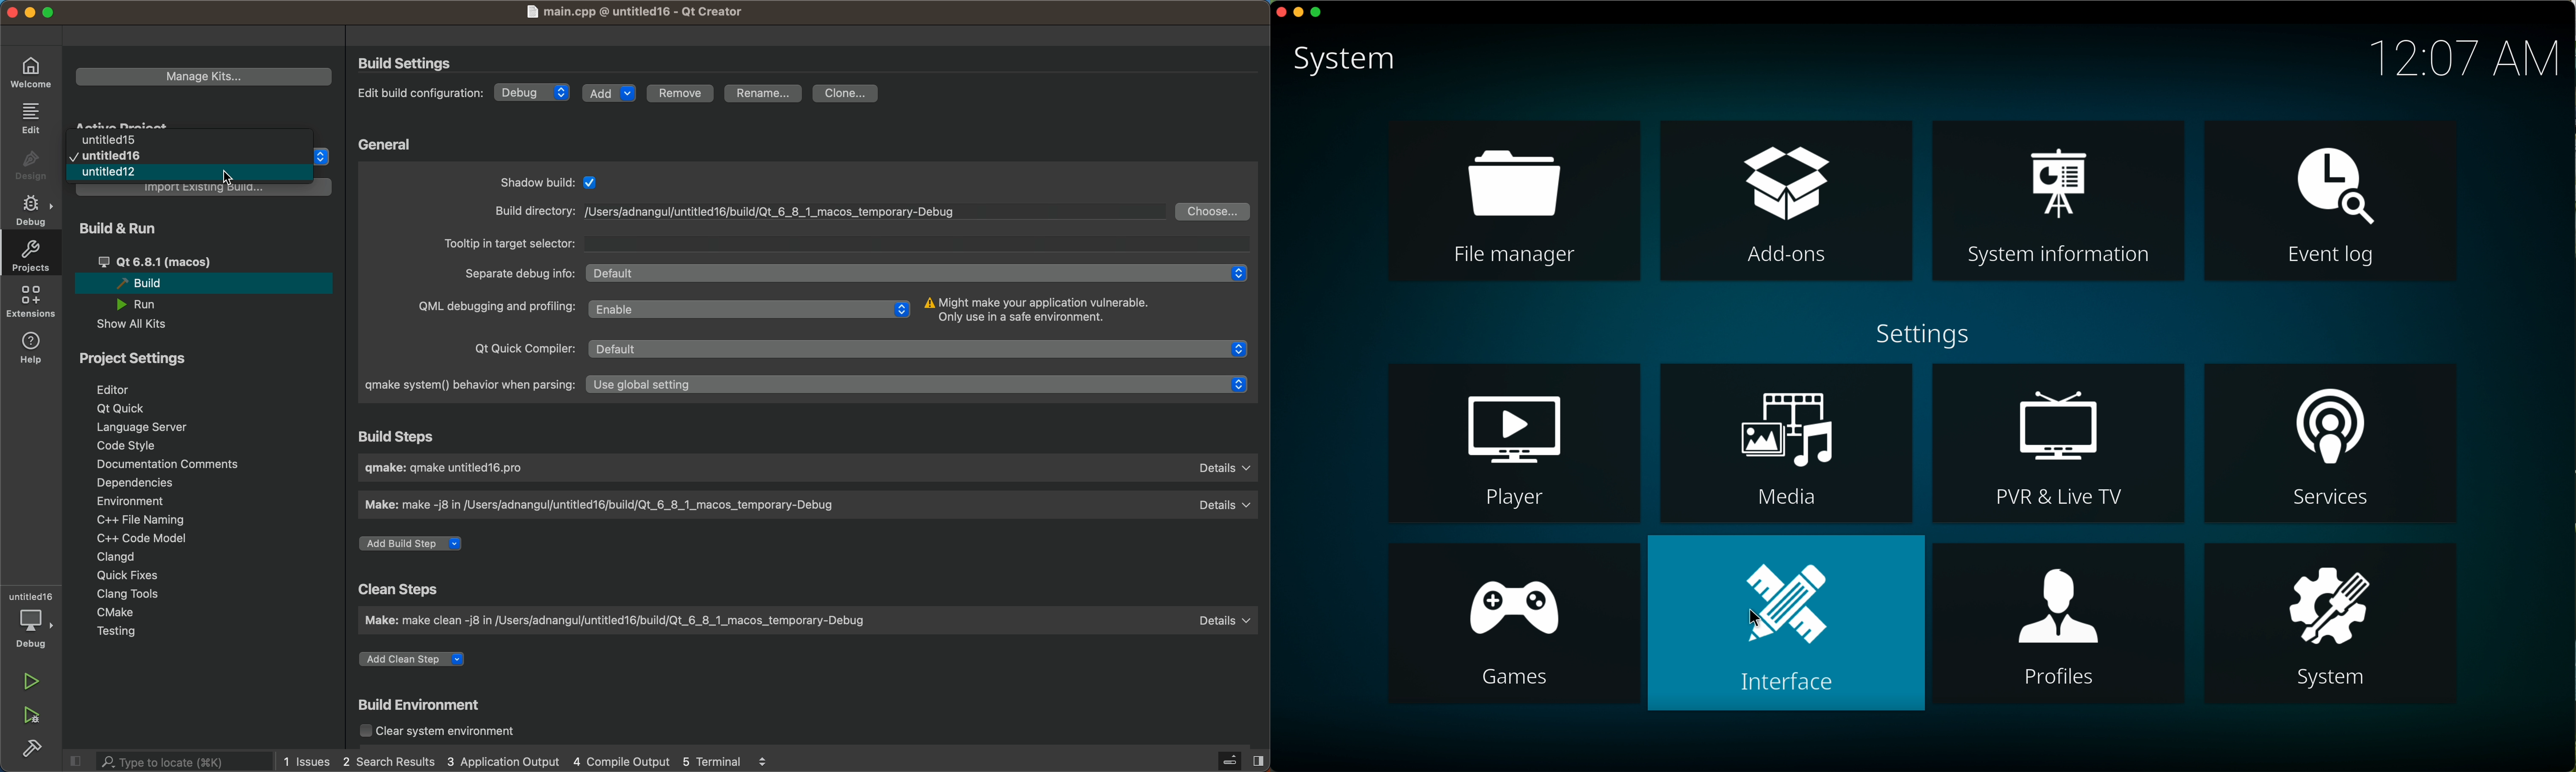 The image size is (2576, 784). Describe the element at coordinates (1926, 334) in the screenshot. I see `settings` at that location.